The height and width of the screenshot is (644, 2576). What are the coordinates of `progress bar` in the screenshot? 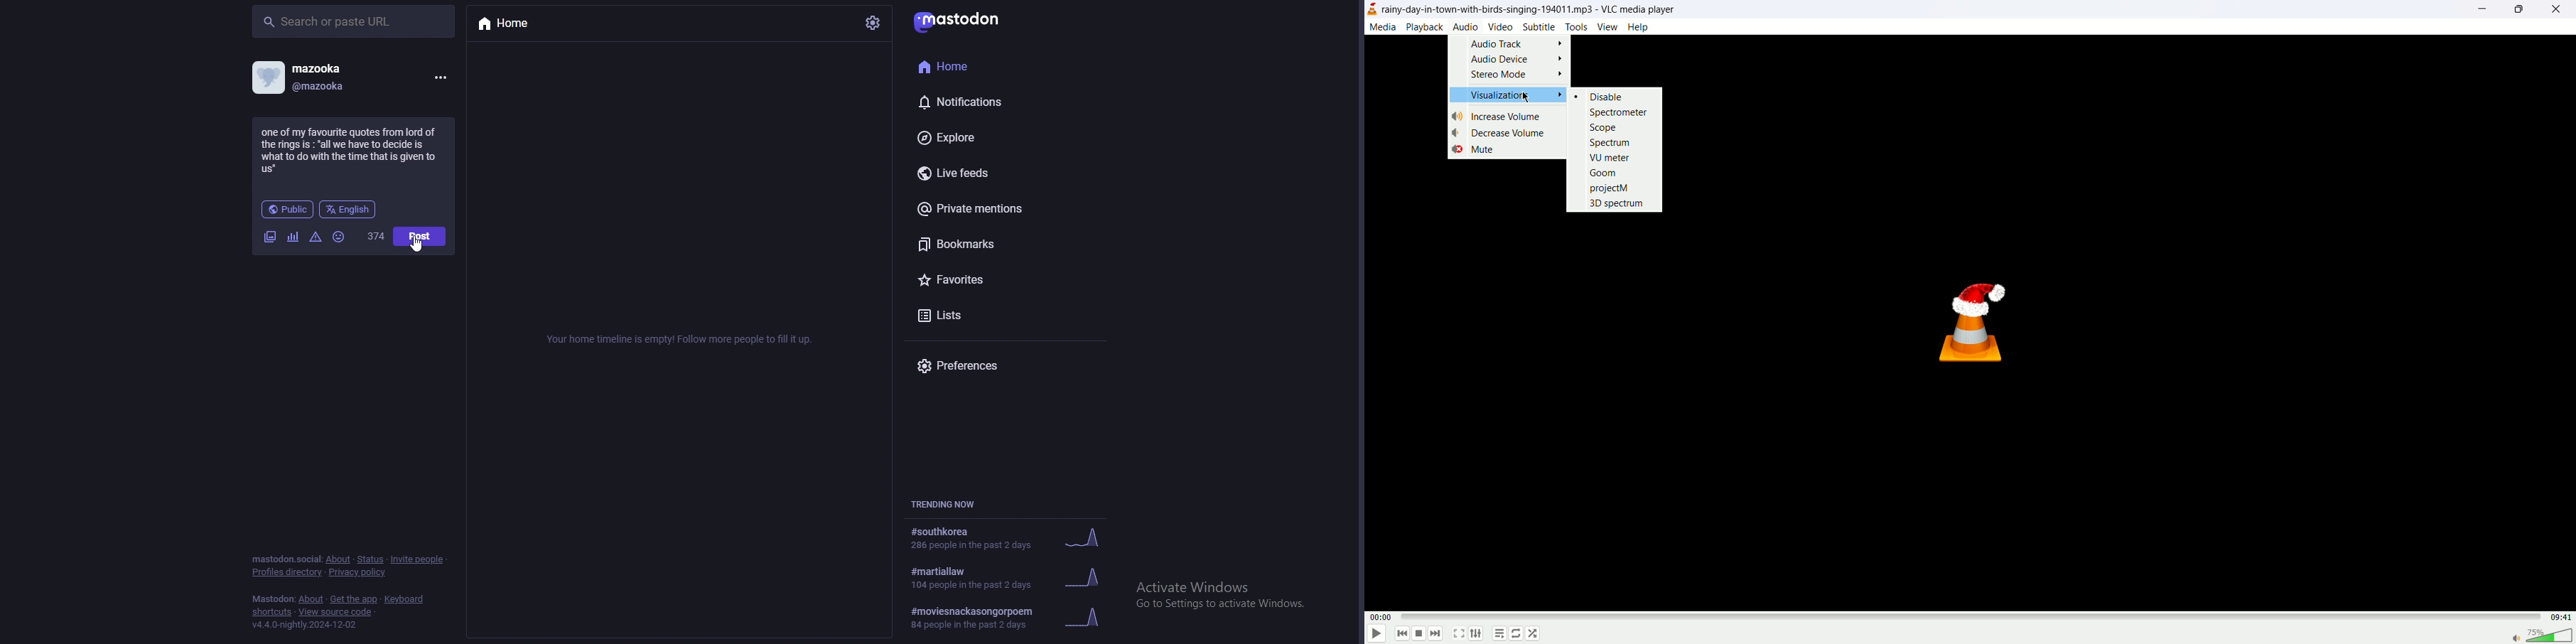 It's located at (1968, 619).